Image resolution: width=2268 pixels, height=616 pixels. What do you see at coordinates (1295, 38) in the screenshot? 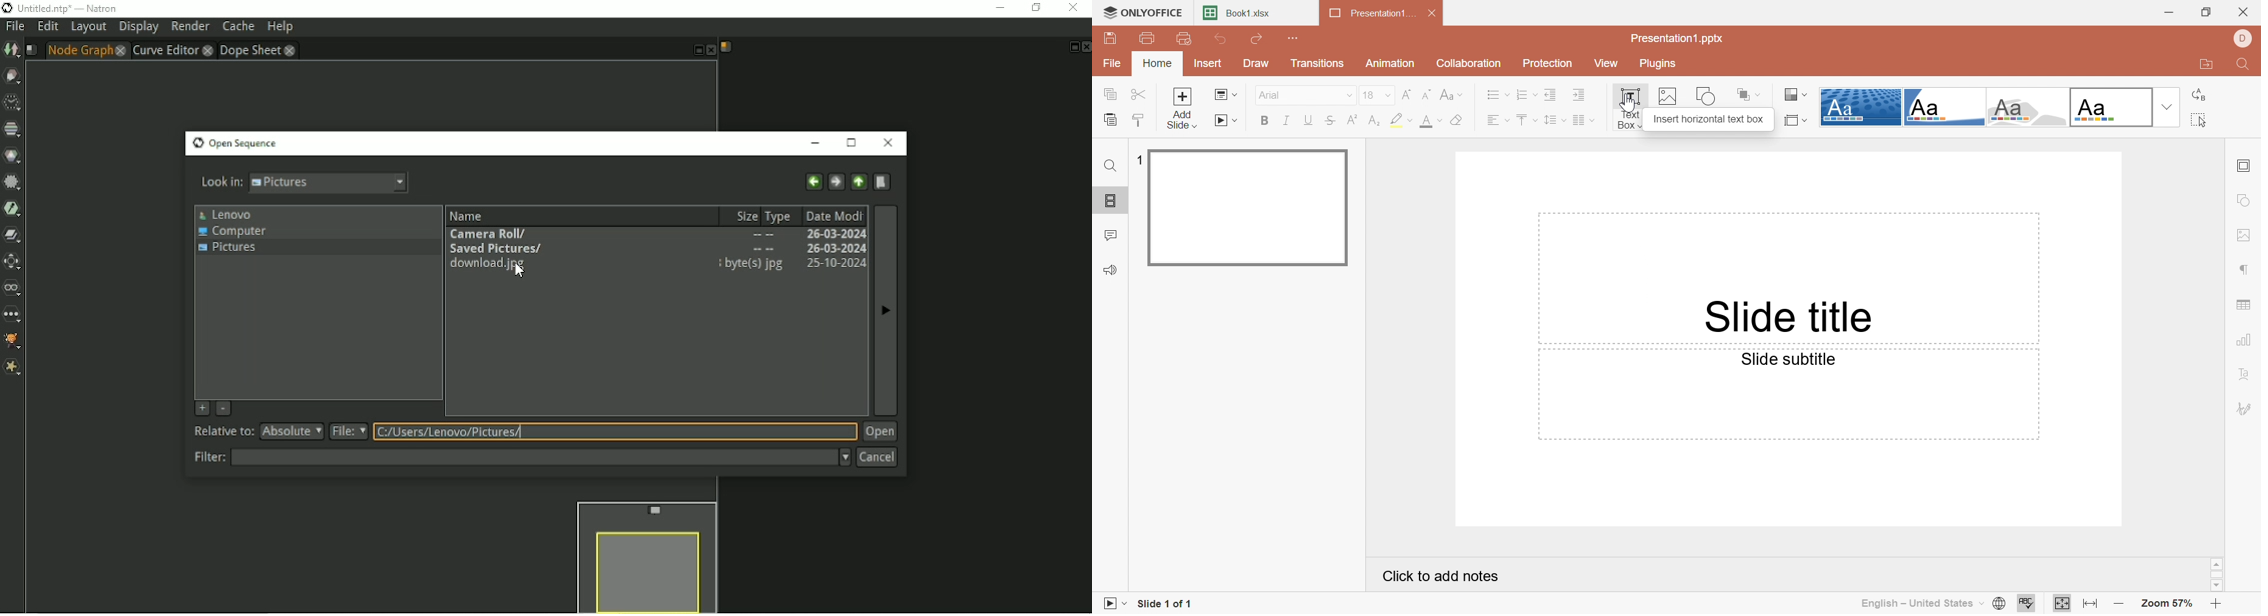
I see `Customize Quick Access Toolbar` at bounding box center [1295, 38].